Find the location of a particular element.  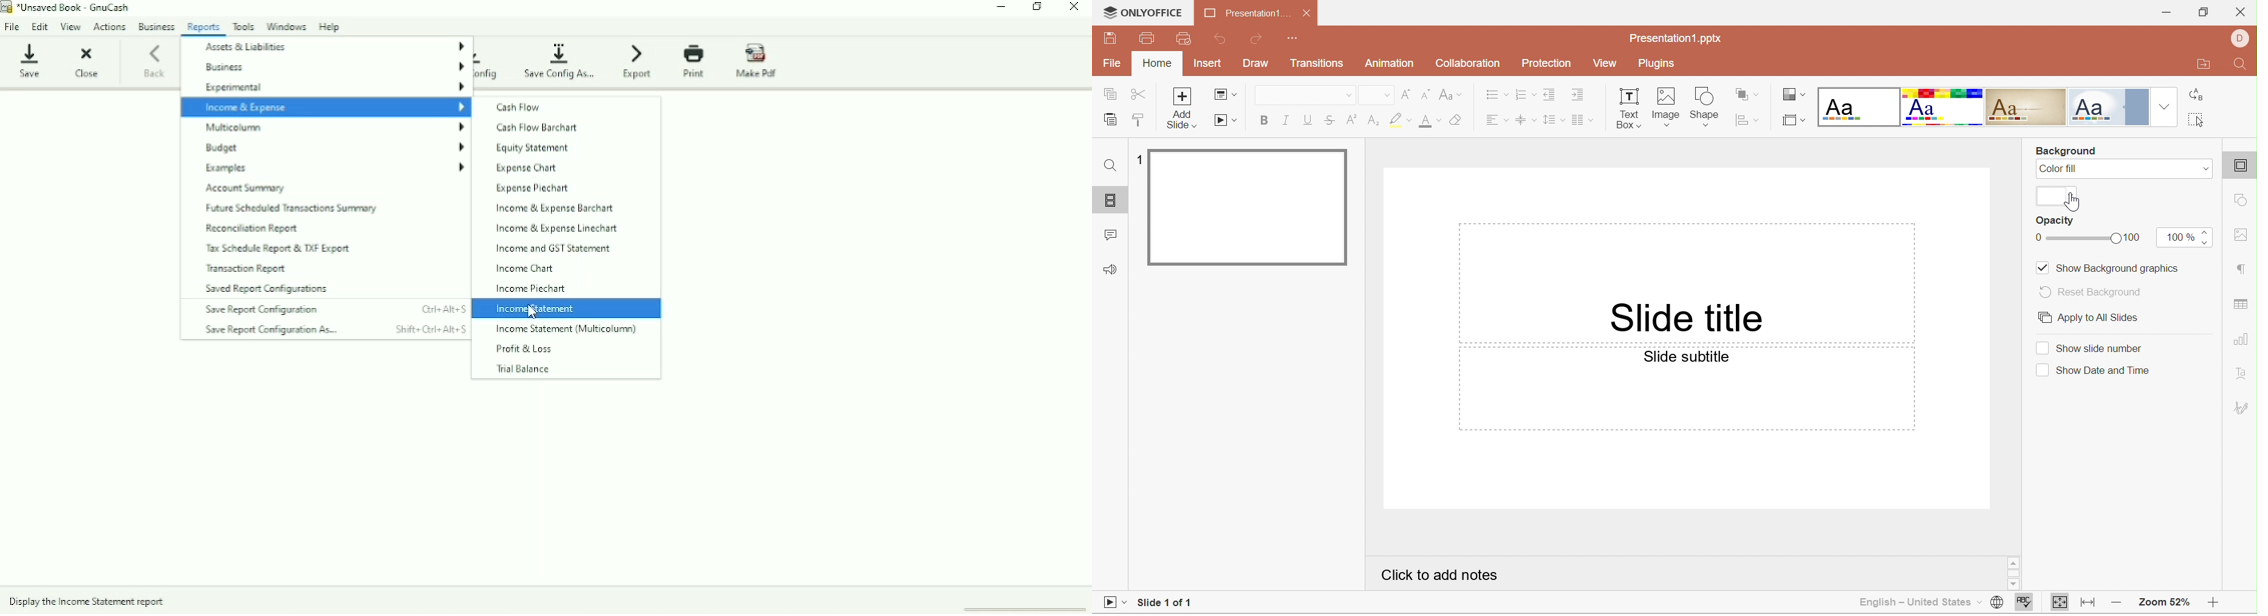

1 is located at coordinates (1141, 158).